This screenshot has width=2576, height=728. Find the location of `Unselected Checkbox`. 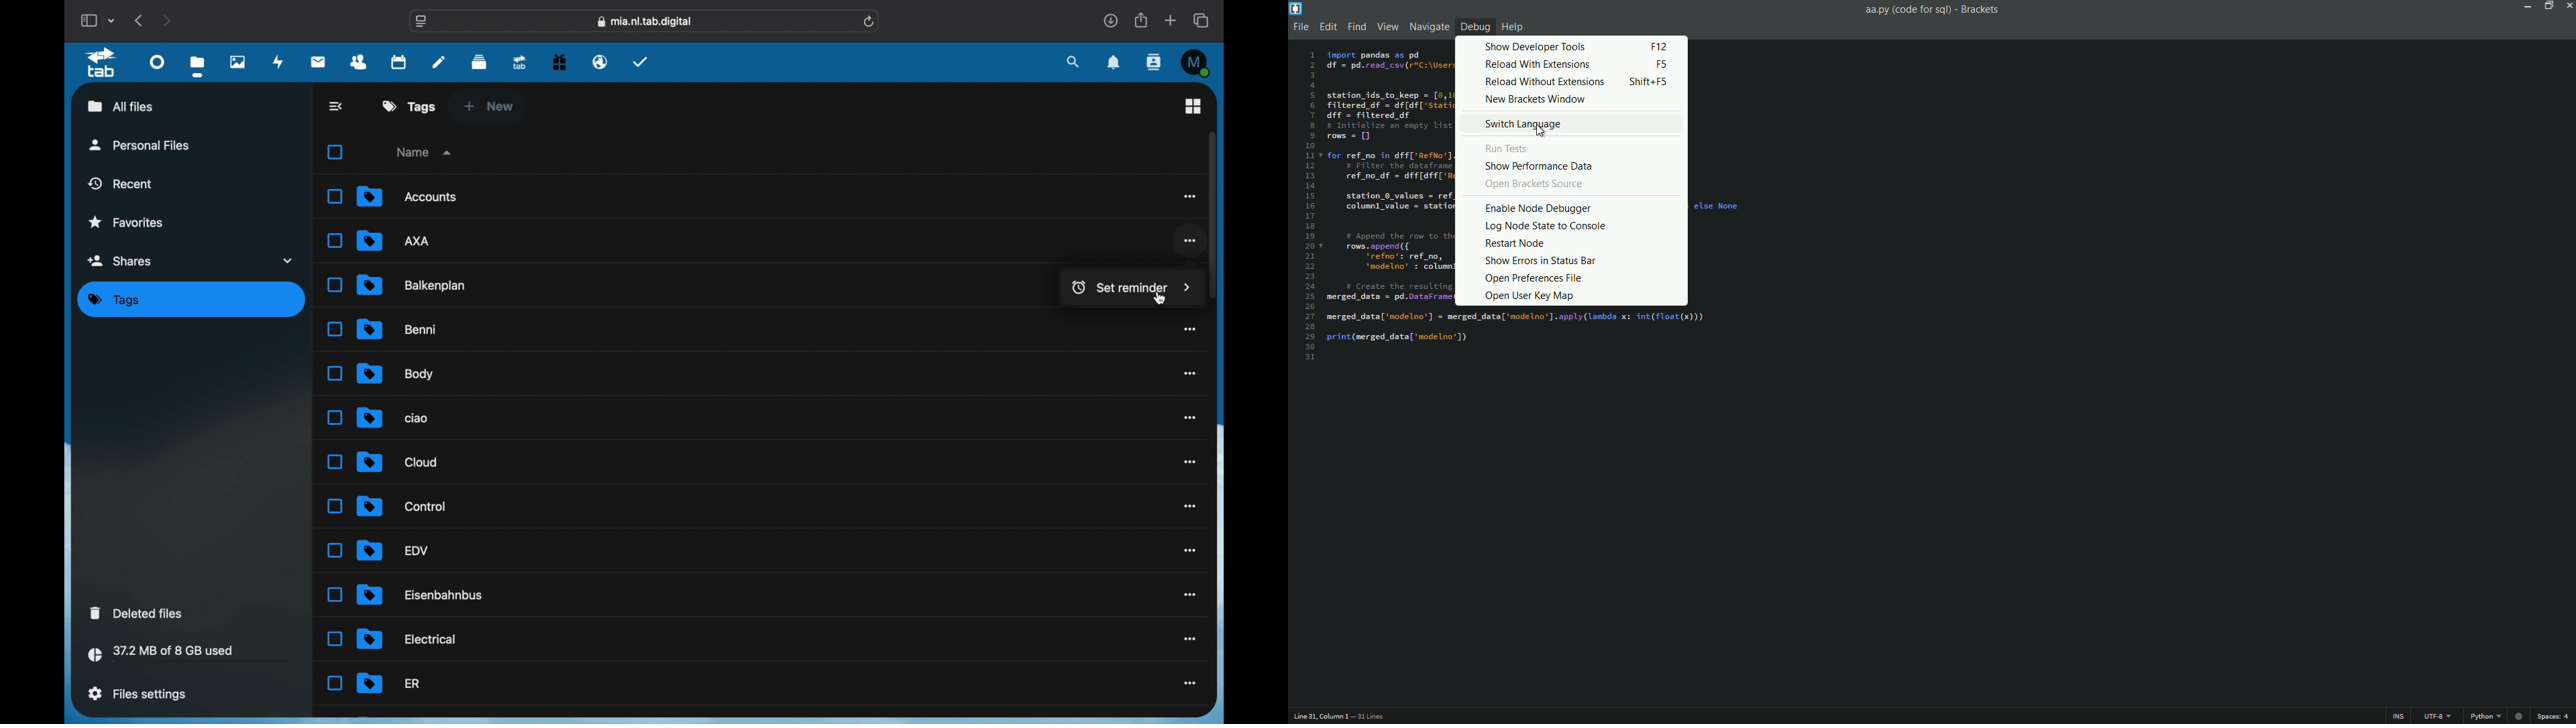

Unselected Checkbox is located at coordinates (335, 196).